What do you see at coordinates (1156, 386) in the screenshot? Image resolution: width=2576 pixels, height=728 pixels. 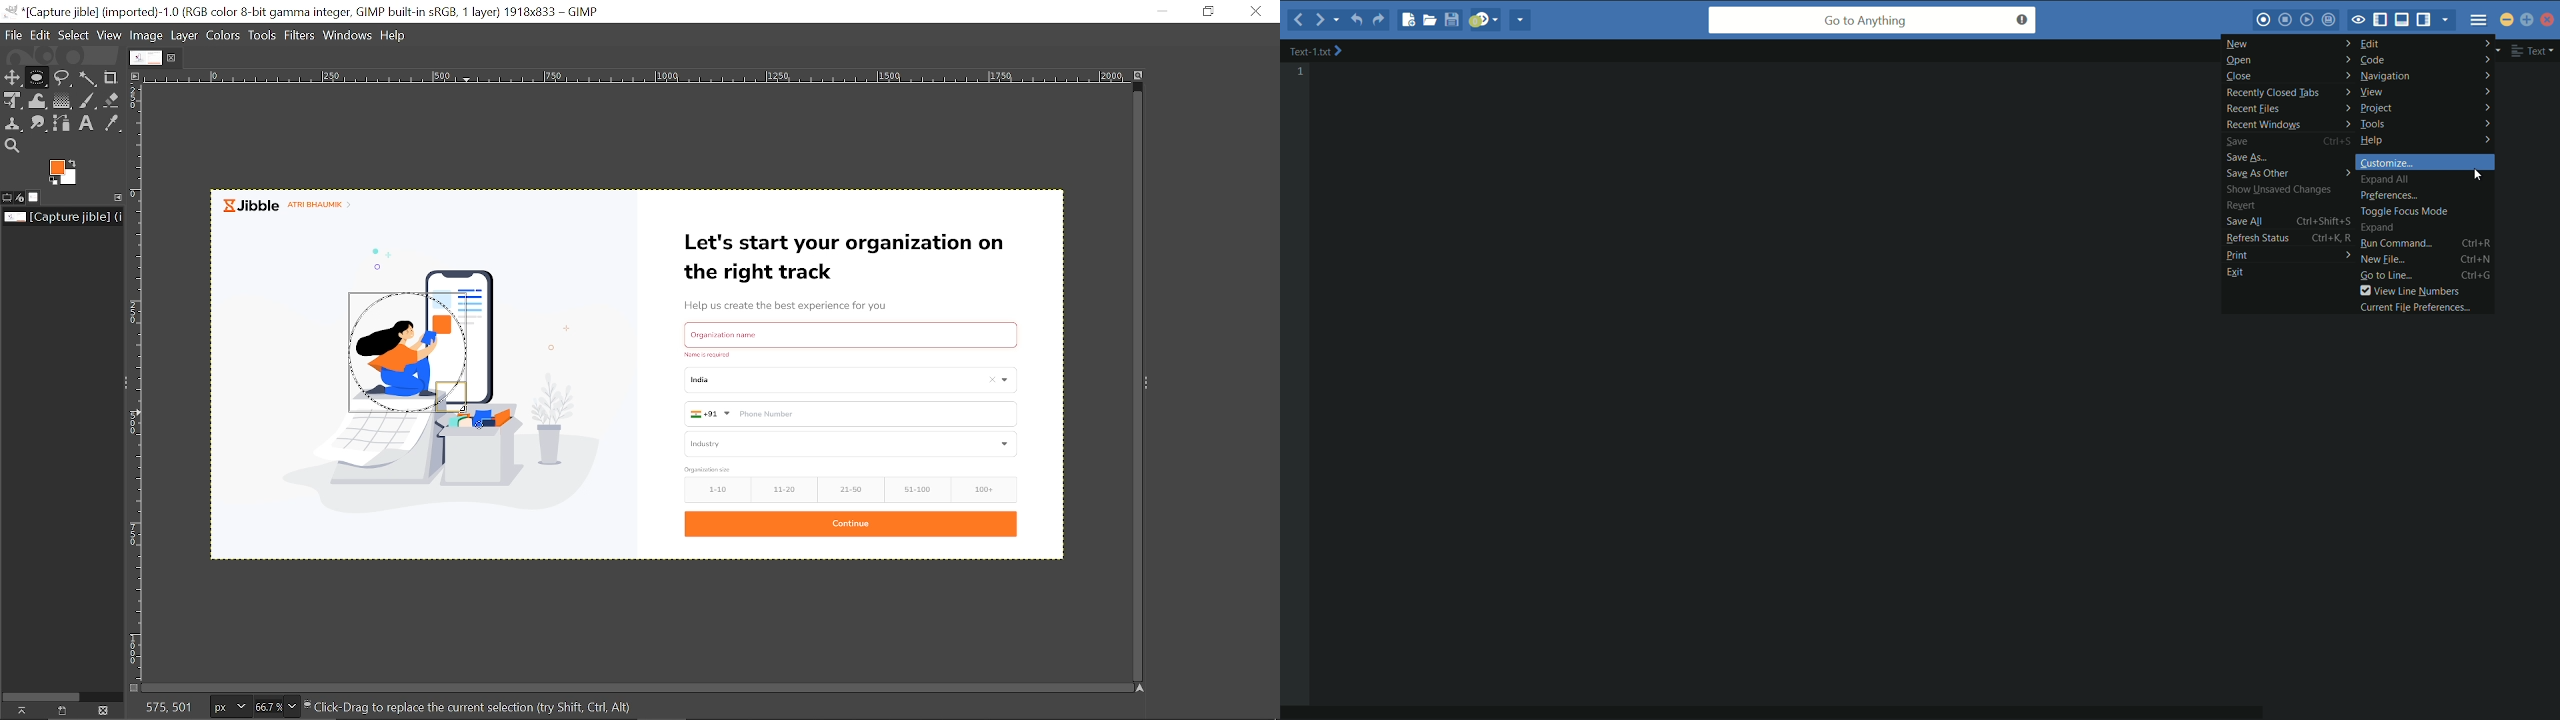 I see `Sidebar menu` at bounding box center [1156, 386].